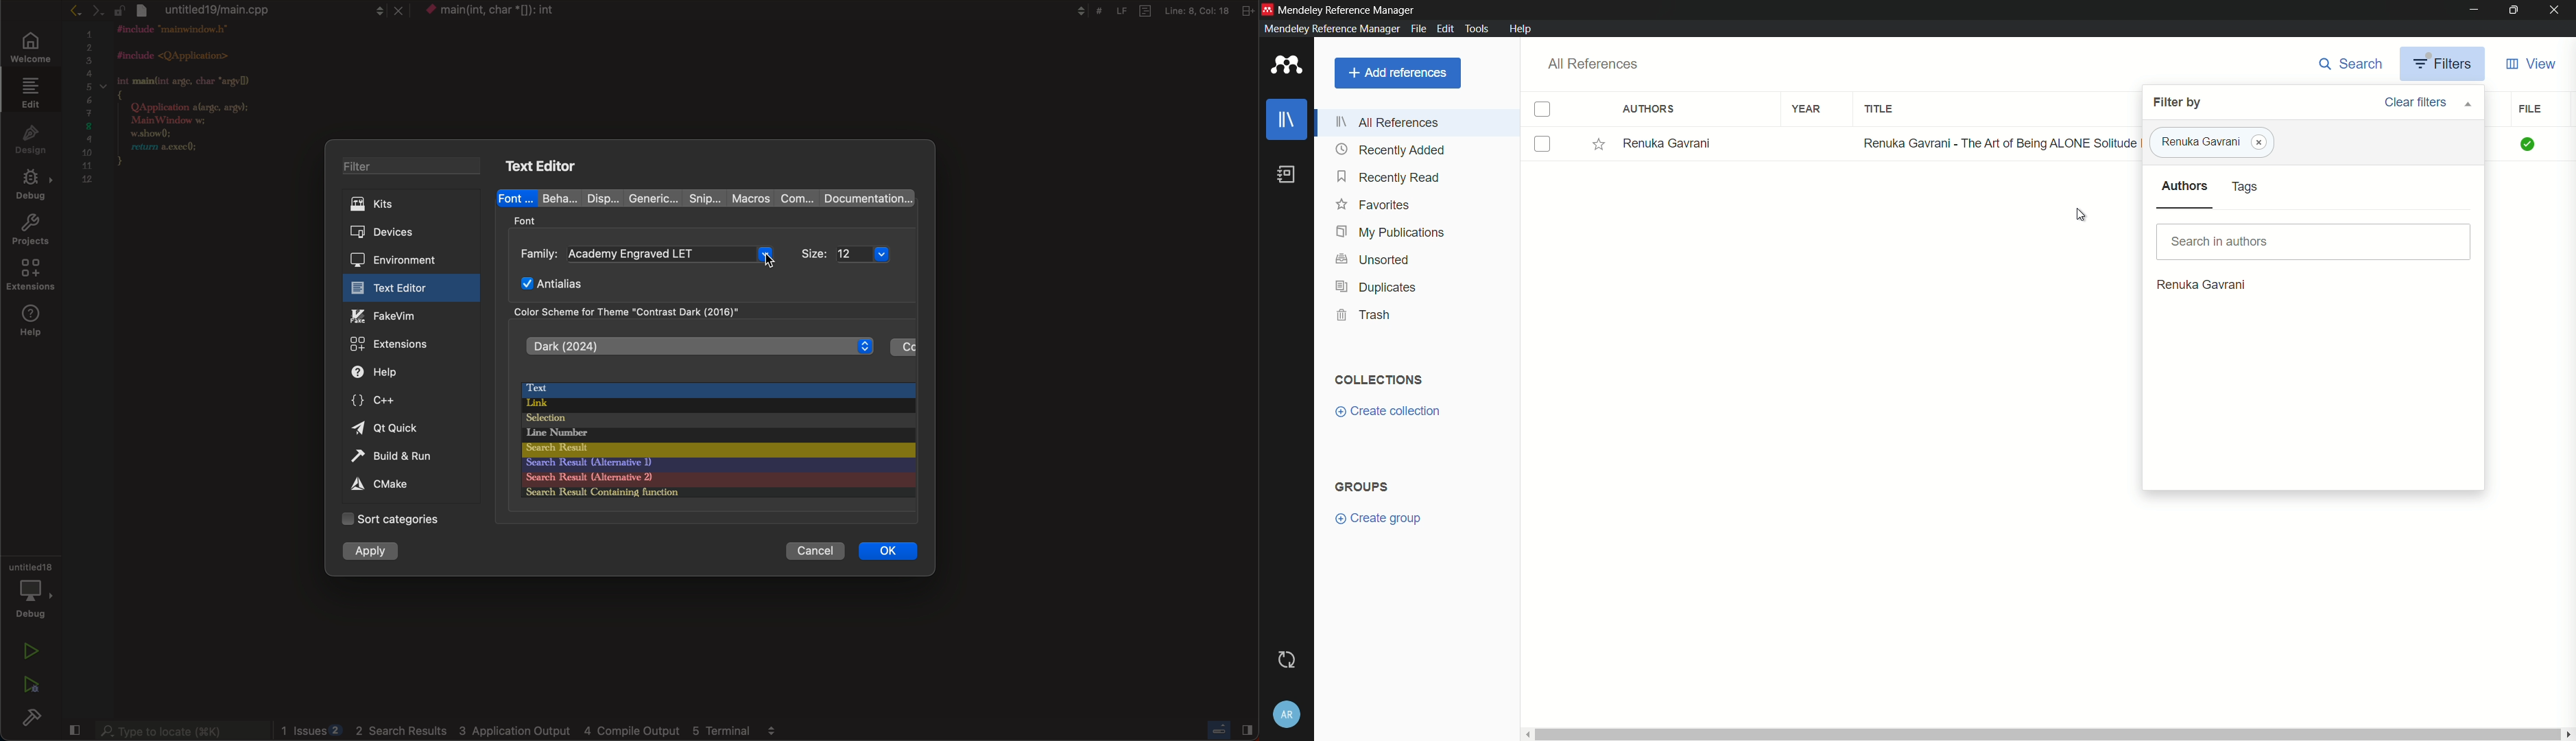 The image size is (2576, 756). I want to click on minimize, so click(2470, 9).